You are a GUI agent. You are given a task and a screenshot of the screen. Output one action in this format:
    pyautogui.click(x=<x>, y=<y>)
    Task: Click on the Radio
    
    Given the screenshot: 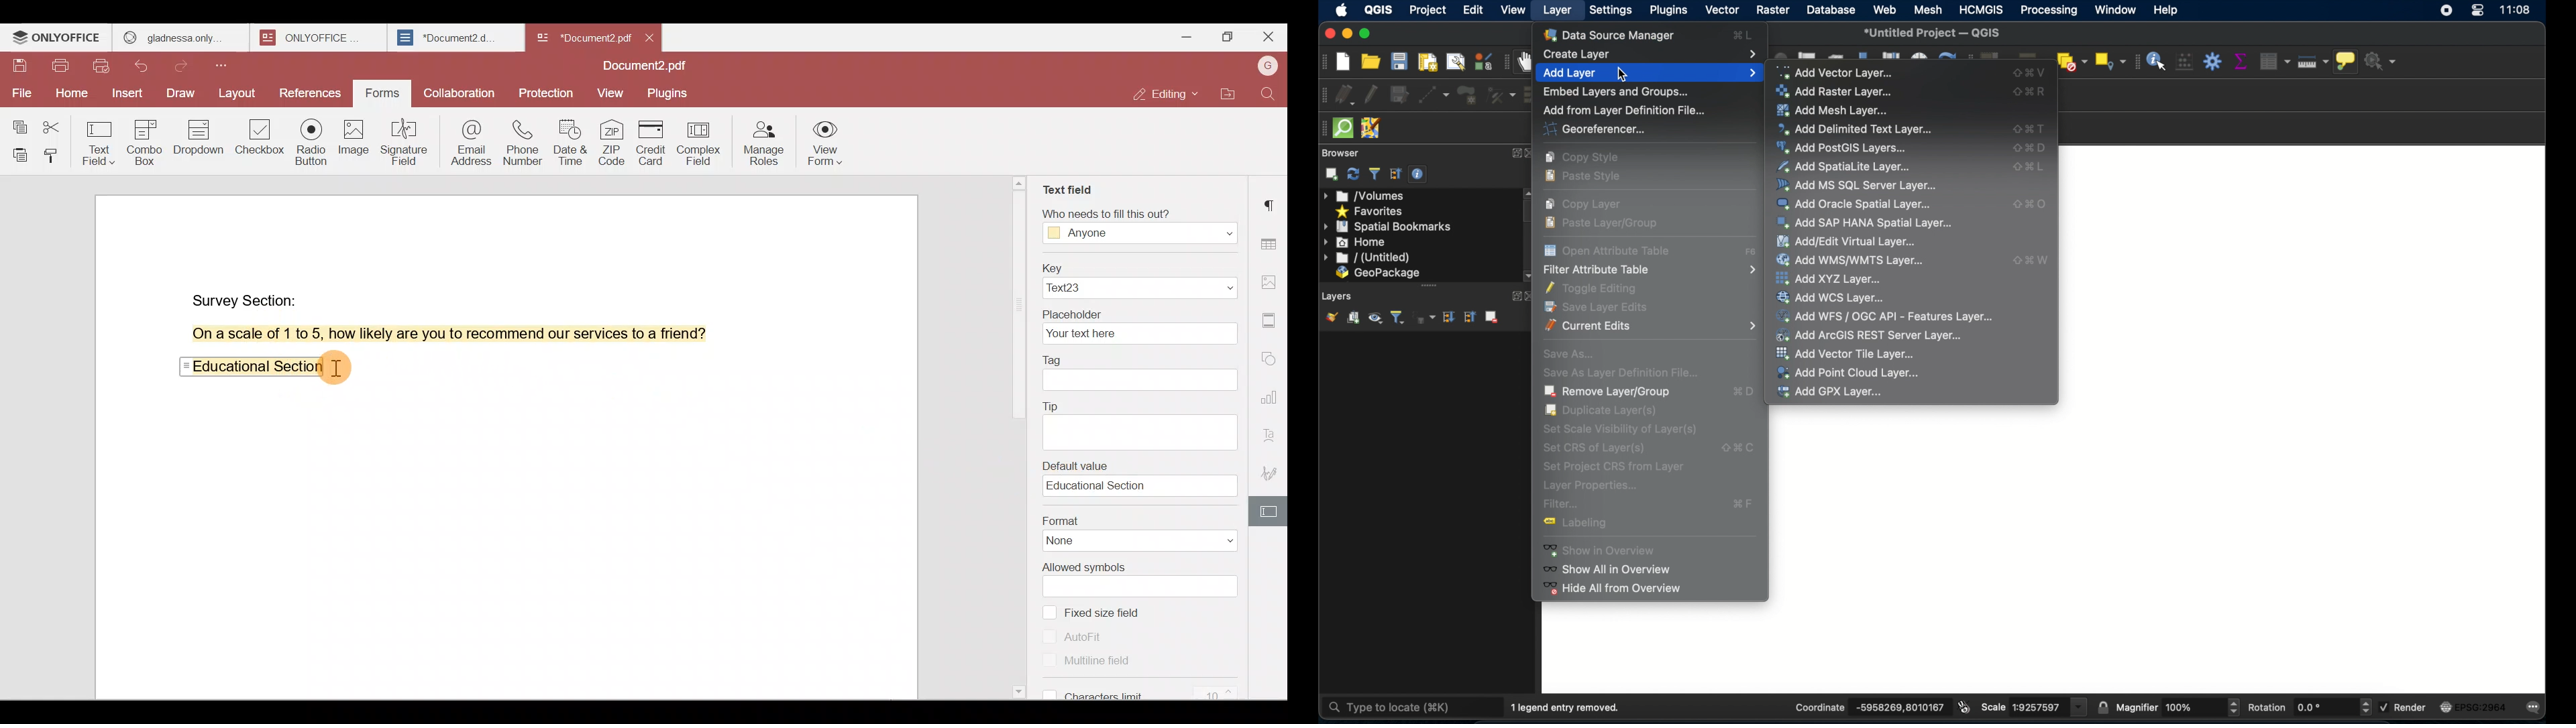 What is the action you would take?
    pyautogui.click(x=312, y=144)
    